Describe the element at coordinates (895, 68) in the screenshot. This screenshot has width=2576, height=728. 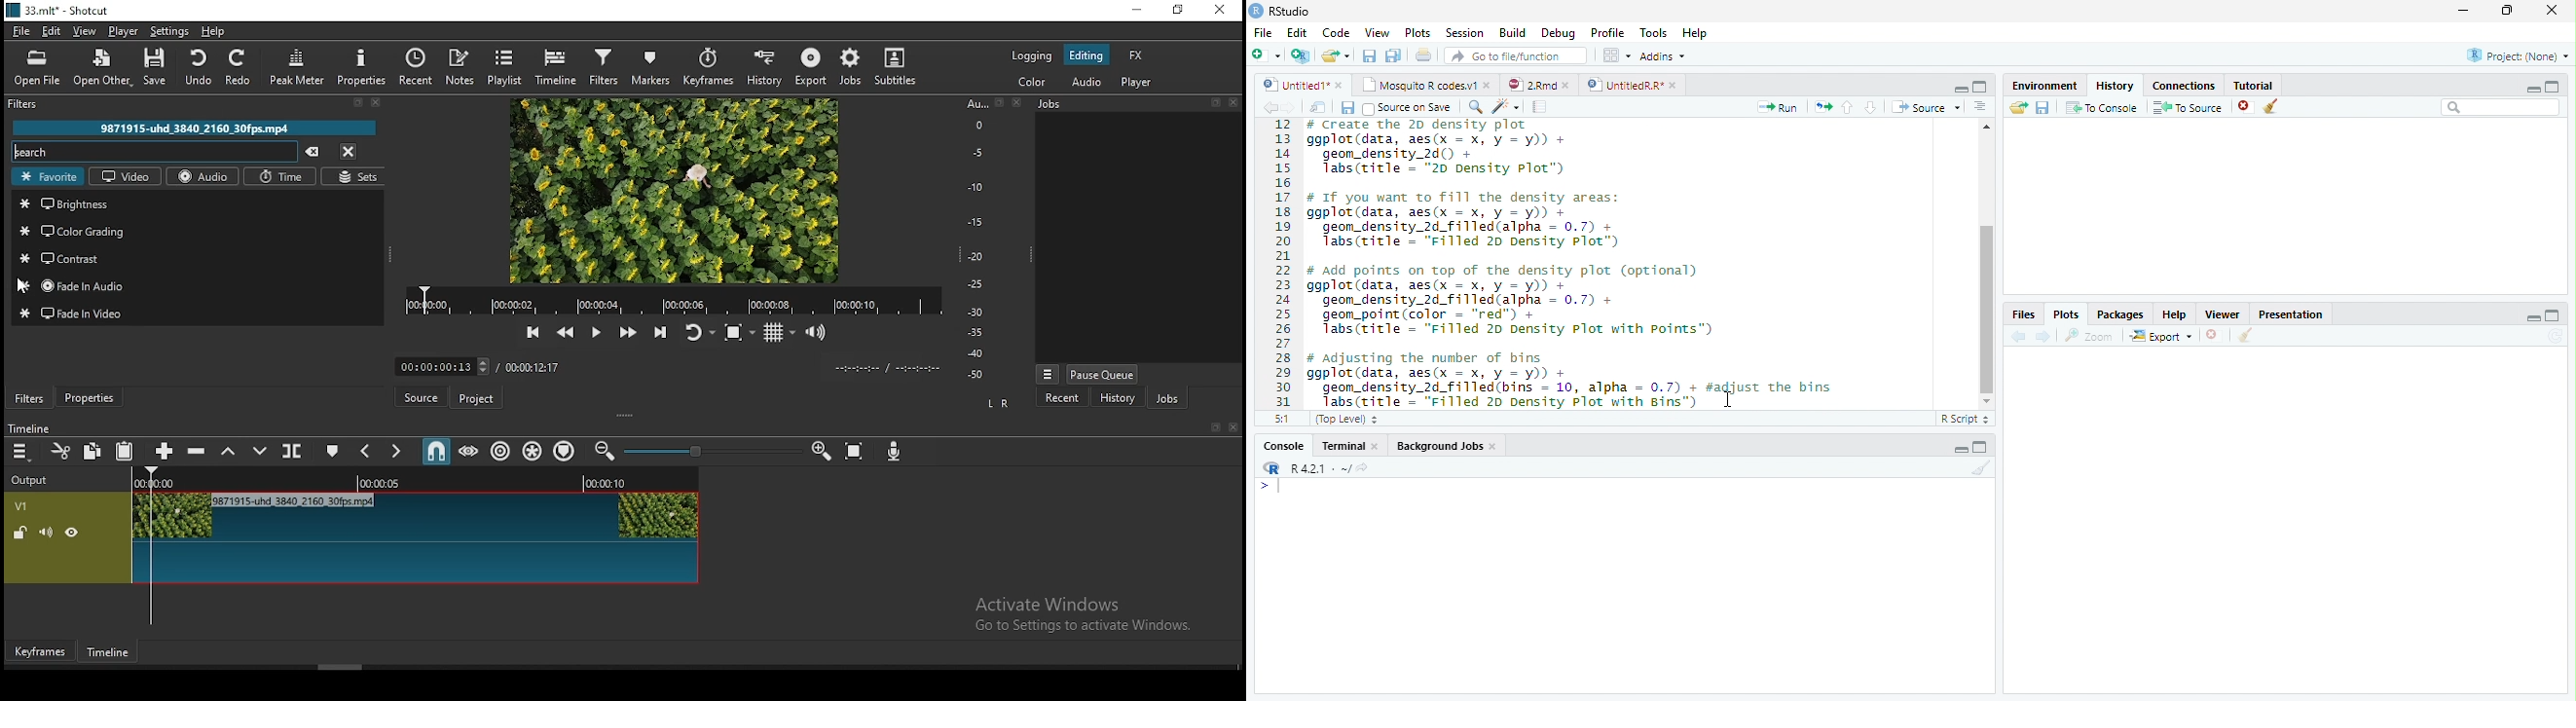
I see `subtitles` at that location.